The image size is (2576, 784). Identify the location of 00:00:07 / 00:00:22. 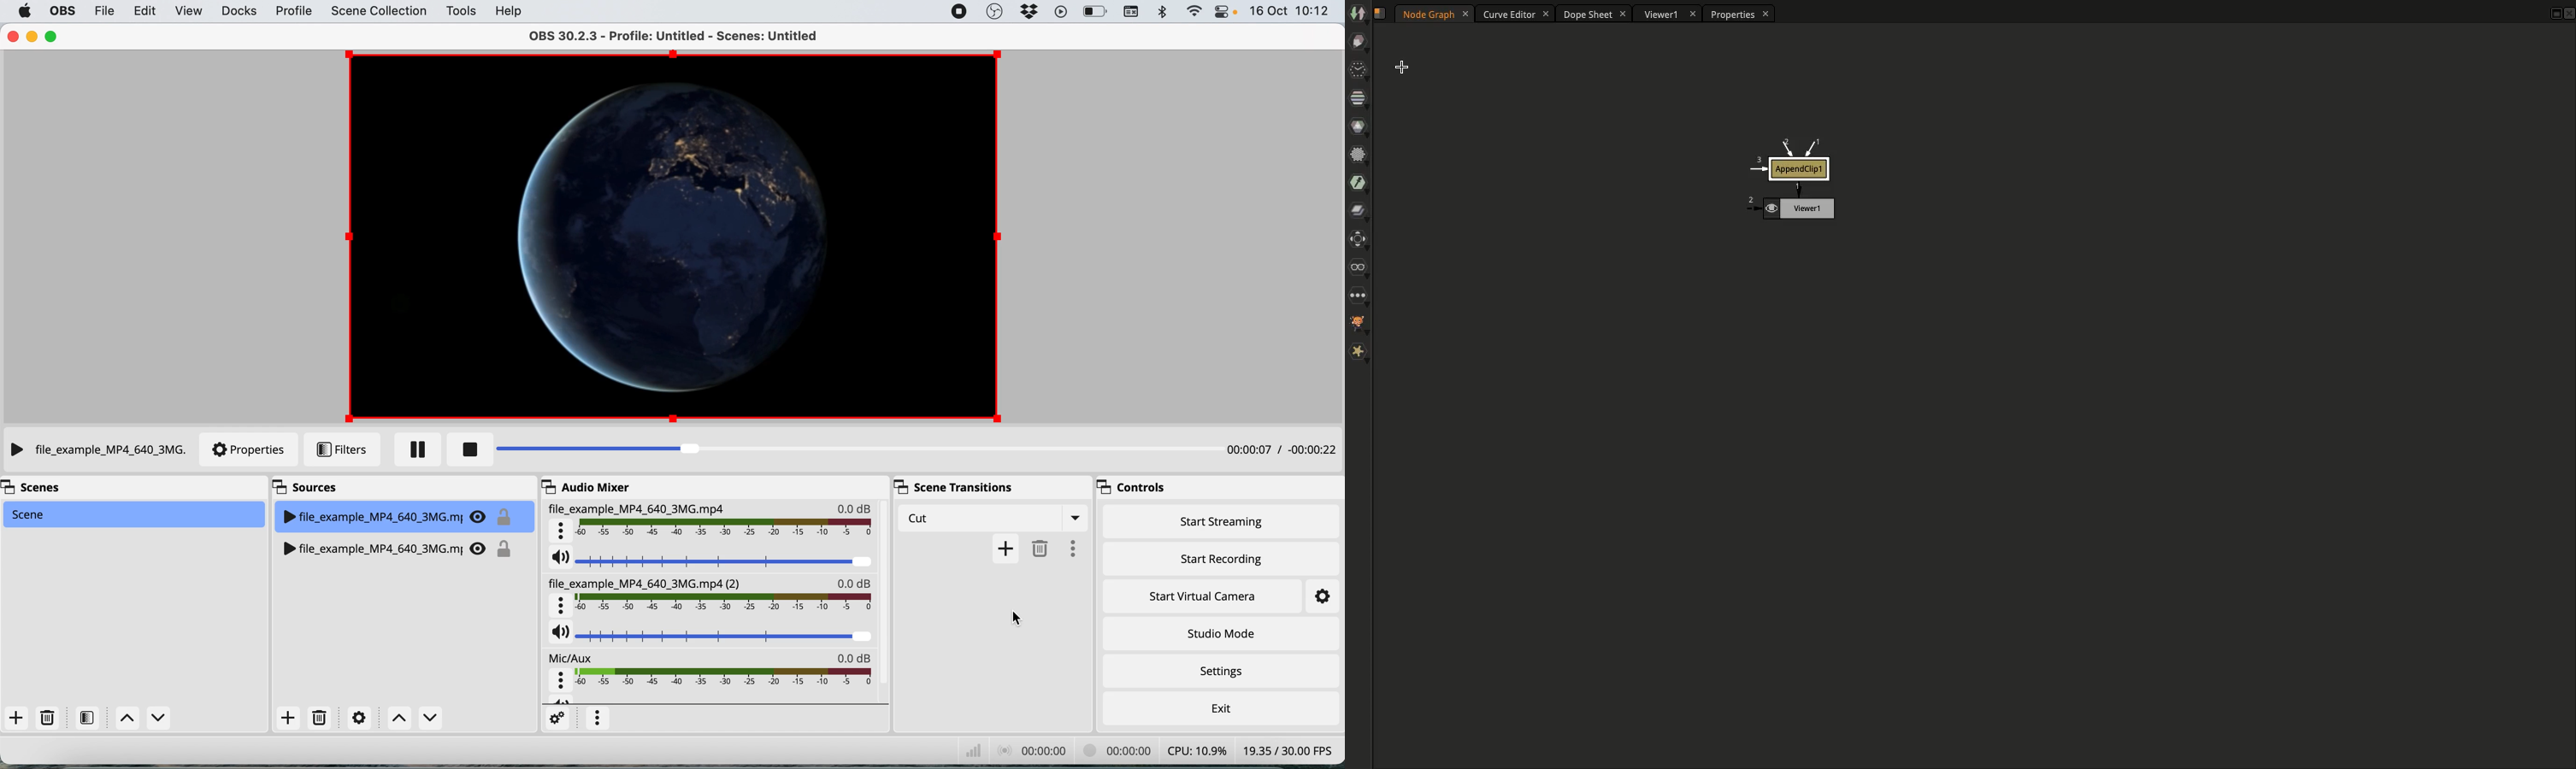
(1283, 450).